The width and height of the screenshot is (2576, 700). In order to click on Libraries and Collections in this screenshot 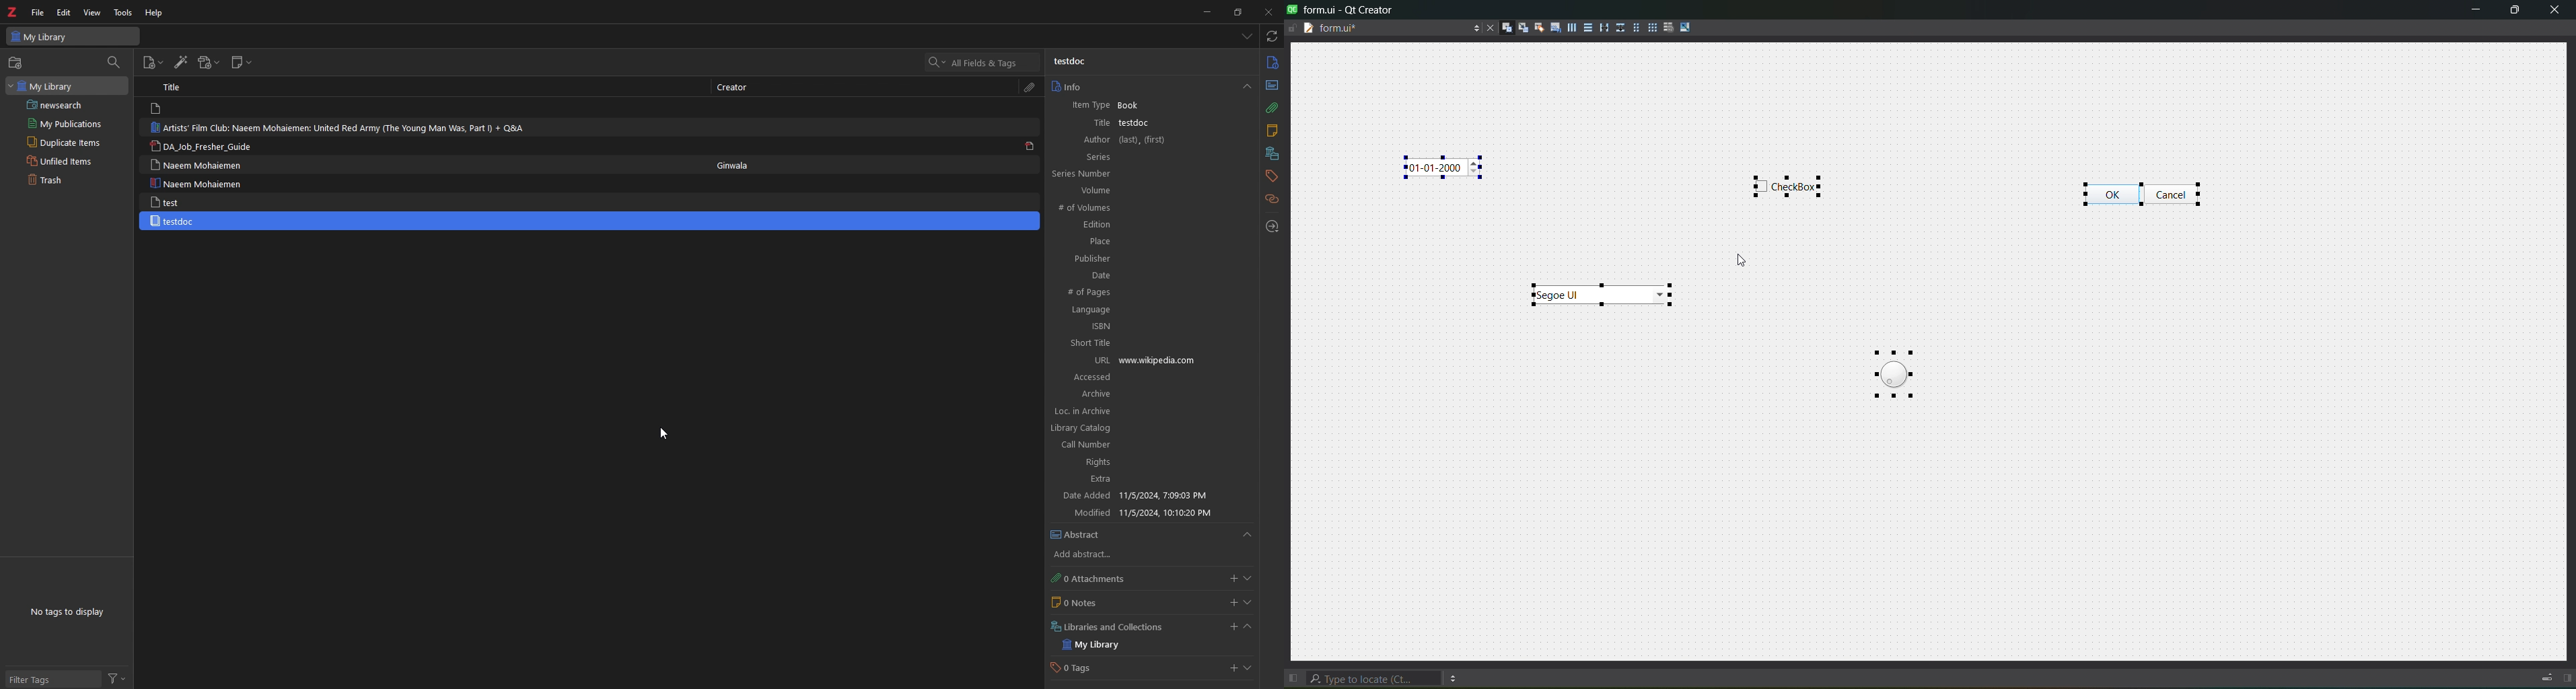, I will do `click(1113, 627)`.